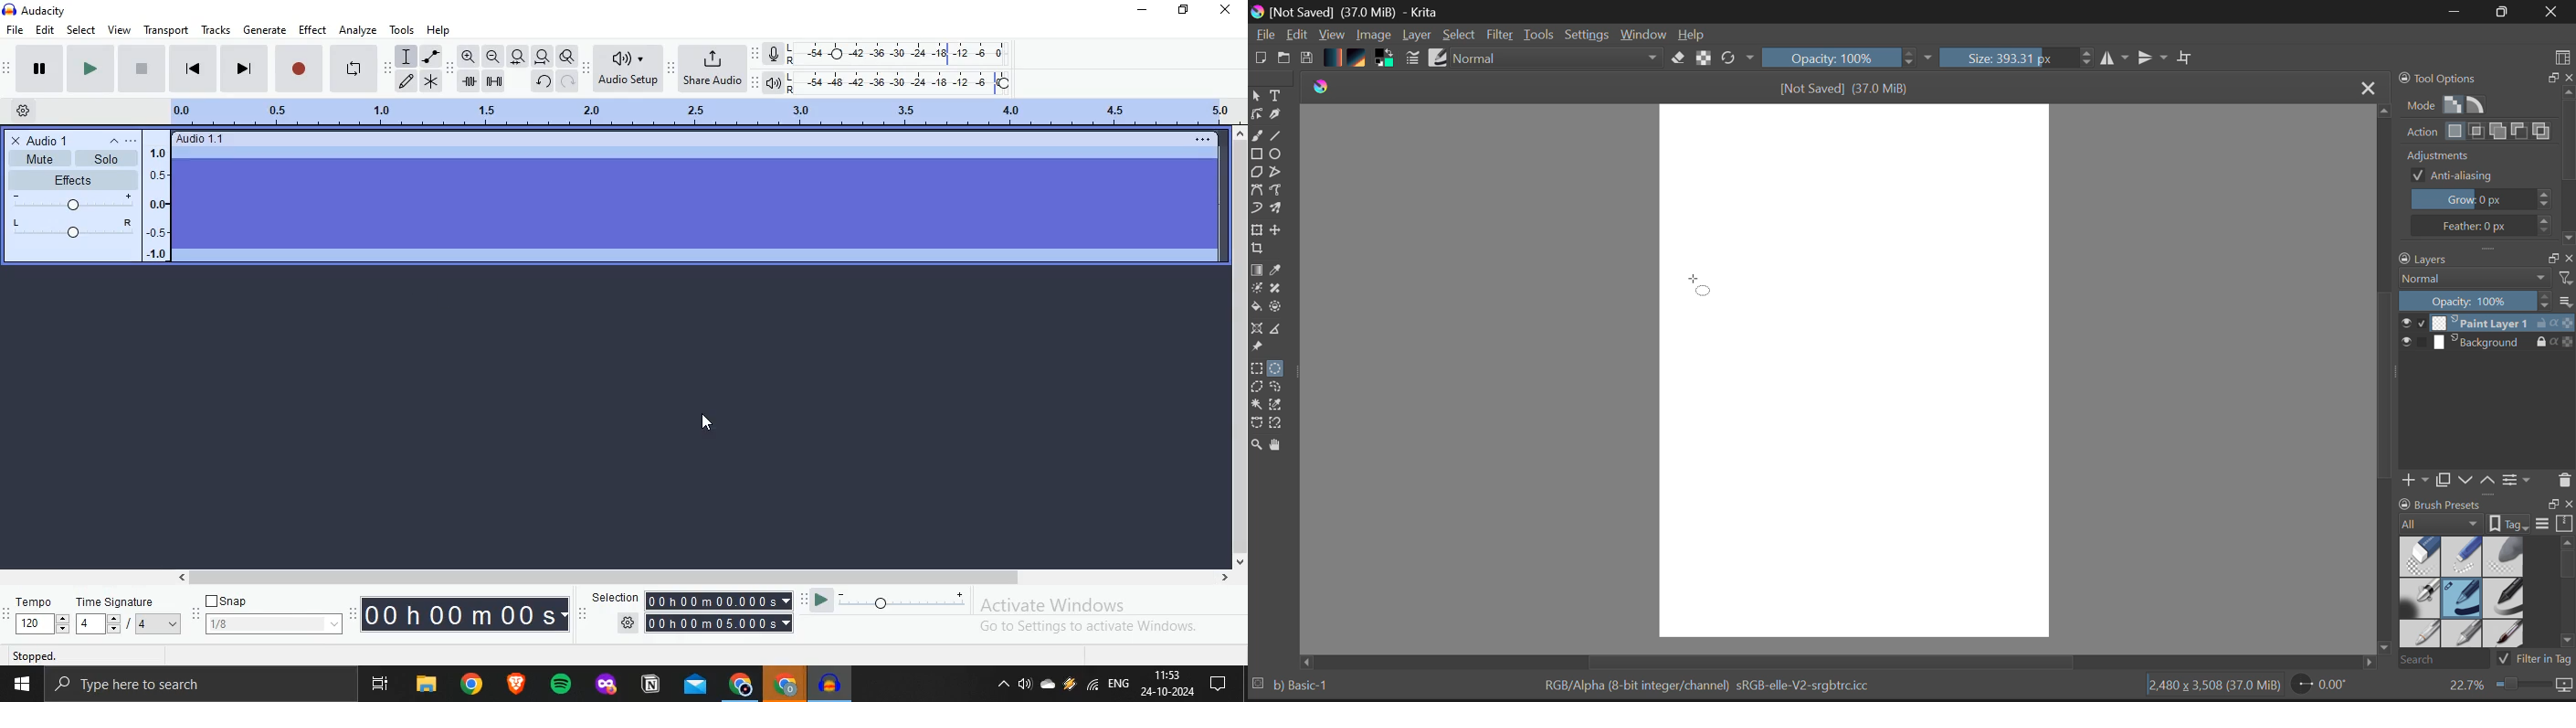 This screenshot has width=2576, height=728. What do you see at coordinates (1169, 685) in the screenshot?
I see `Date and time` at bounding box center [1169, 685].